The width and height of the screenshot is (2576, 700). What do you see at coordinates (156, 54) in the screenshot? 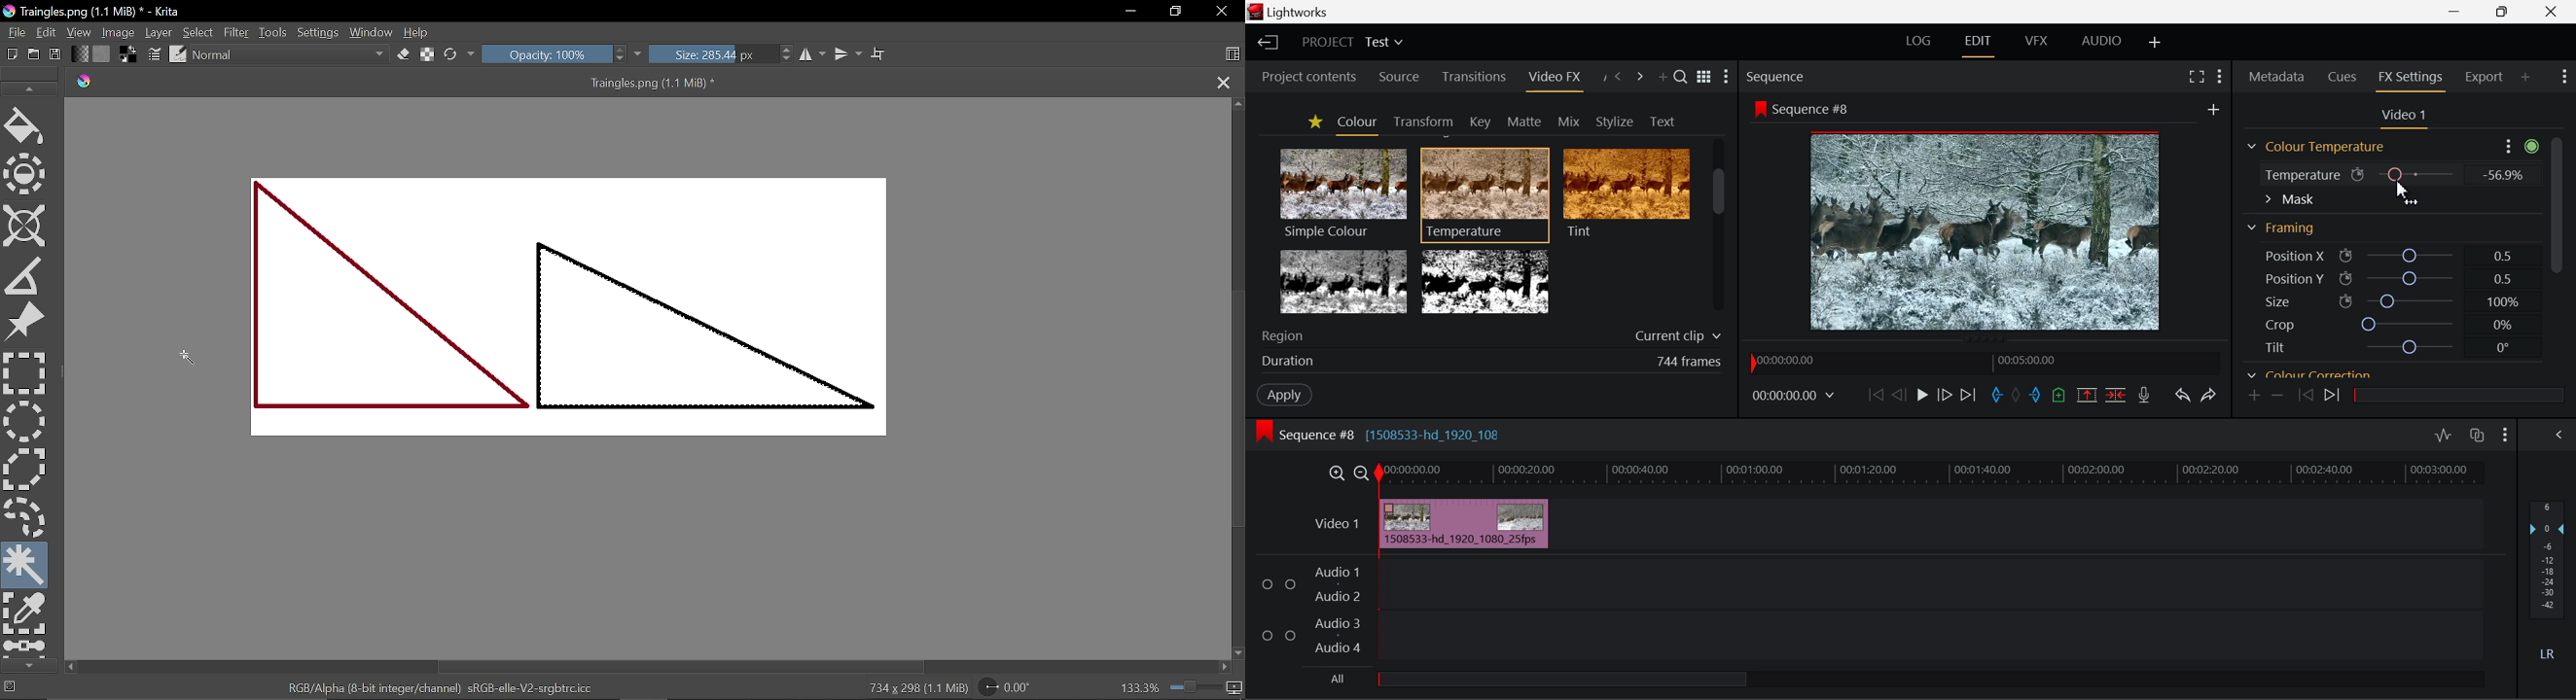
I see `Edit brush settings` at bounding box center [156, 54].